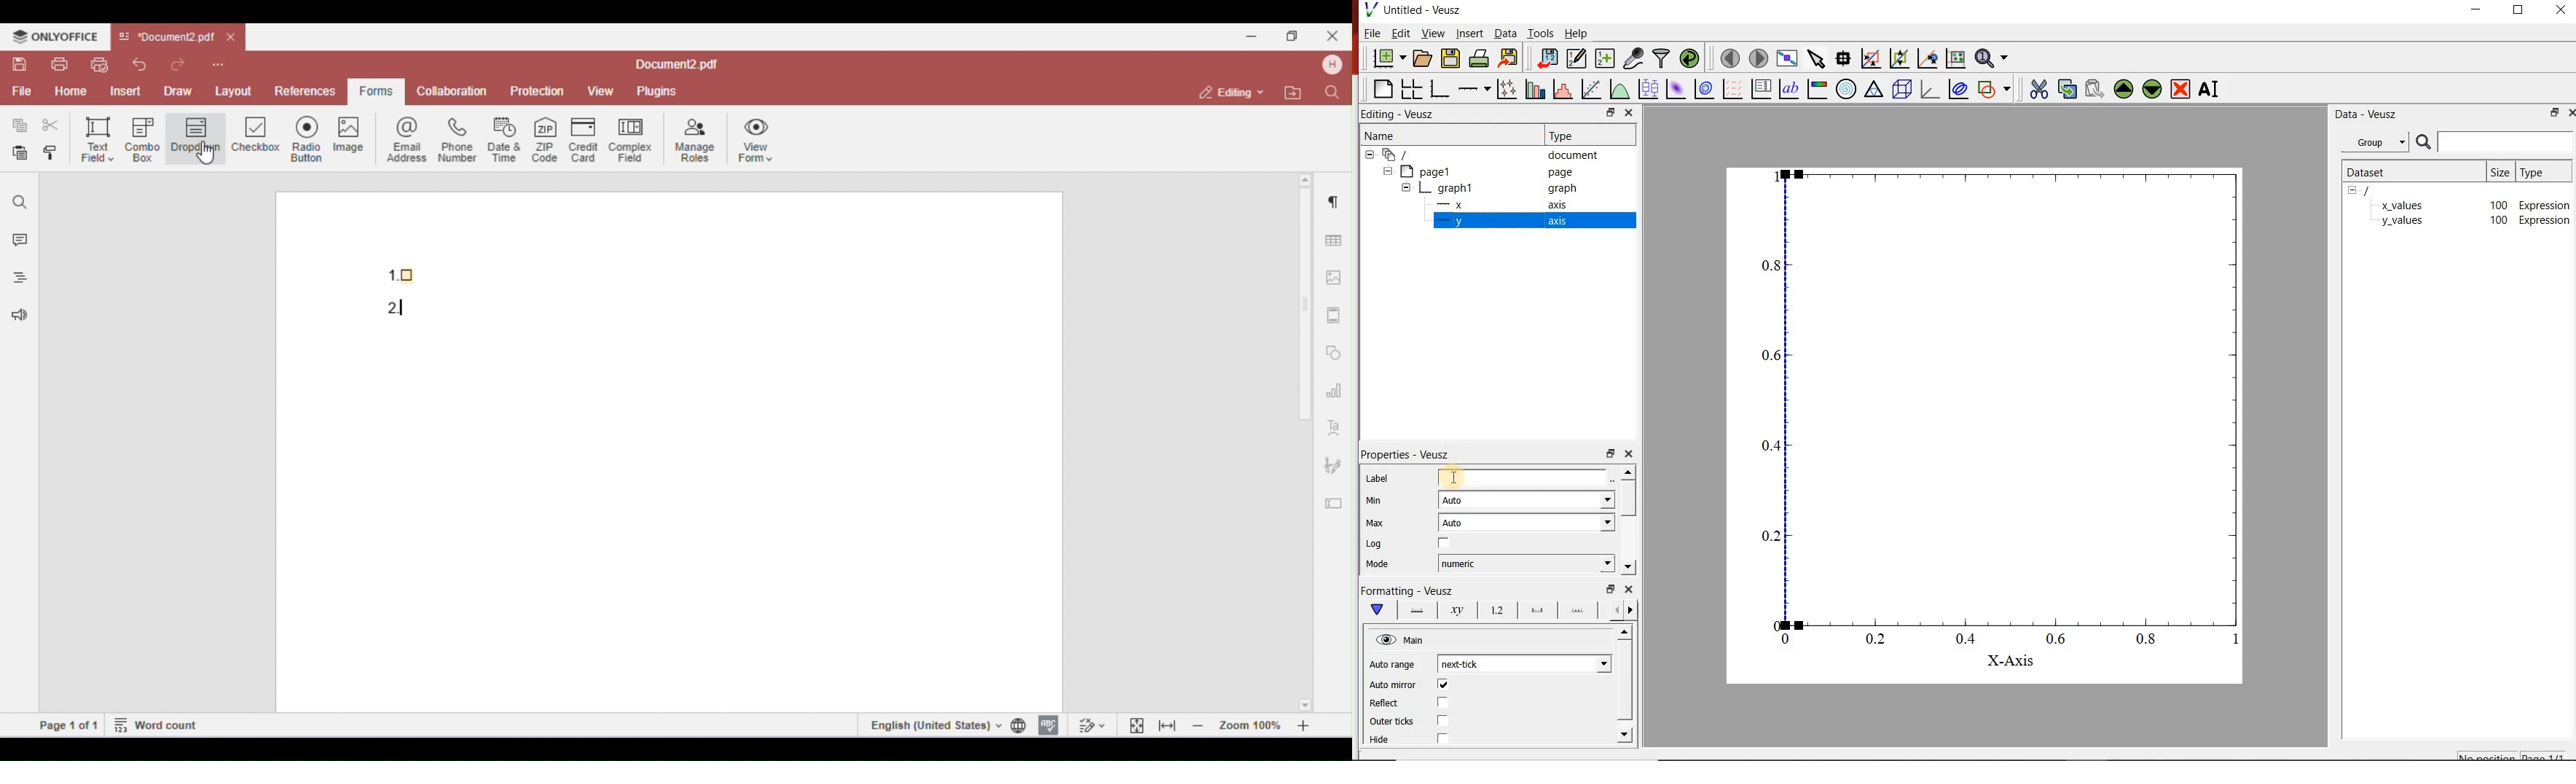 This screenshot has height=784, width=2576. Describe the element at coordinates (2545, 203) in the screenshot. I see `Expression` at that location.